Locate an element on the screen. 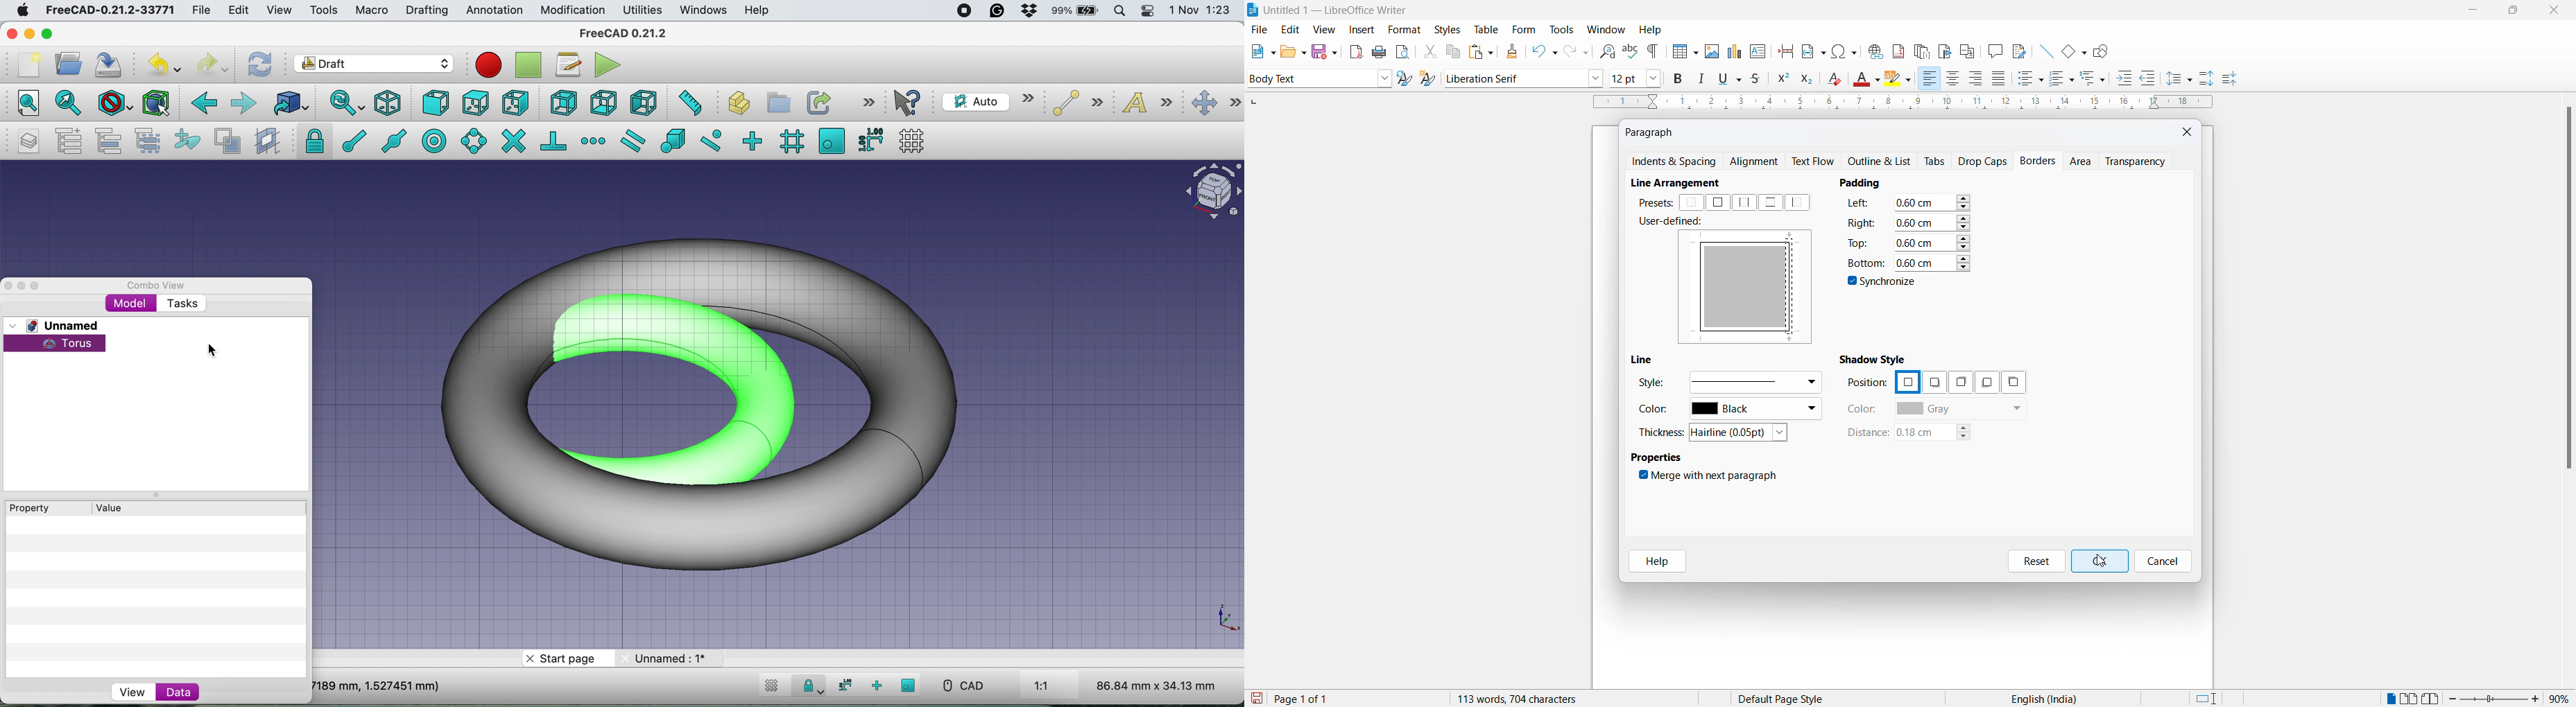 The width and height of the screenshot is (2576, 728). show draw functions is located at coordinates (2104, 50).